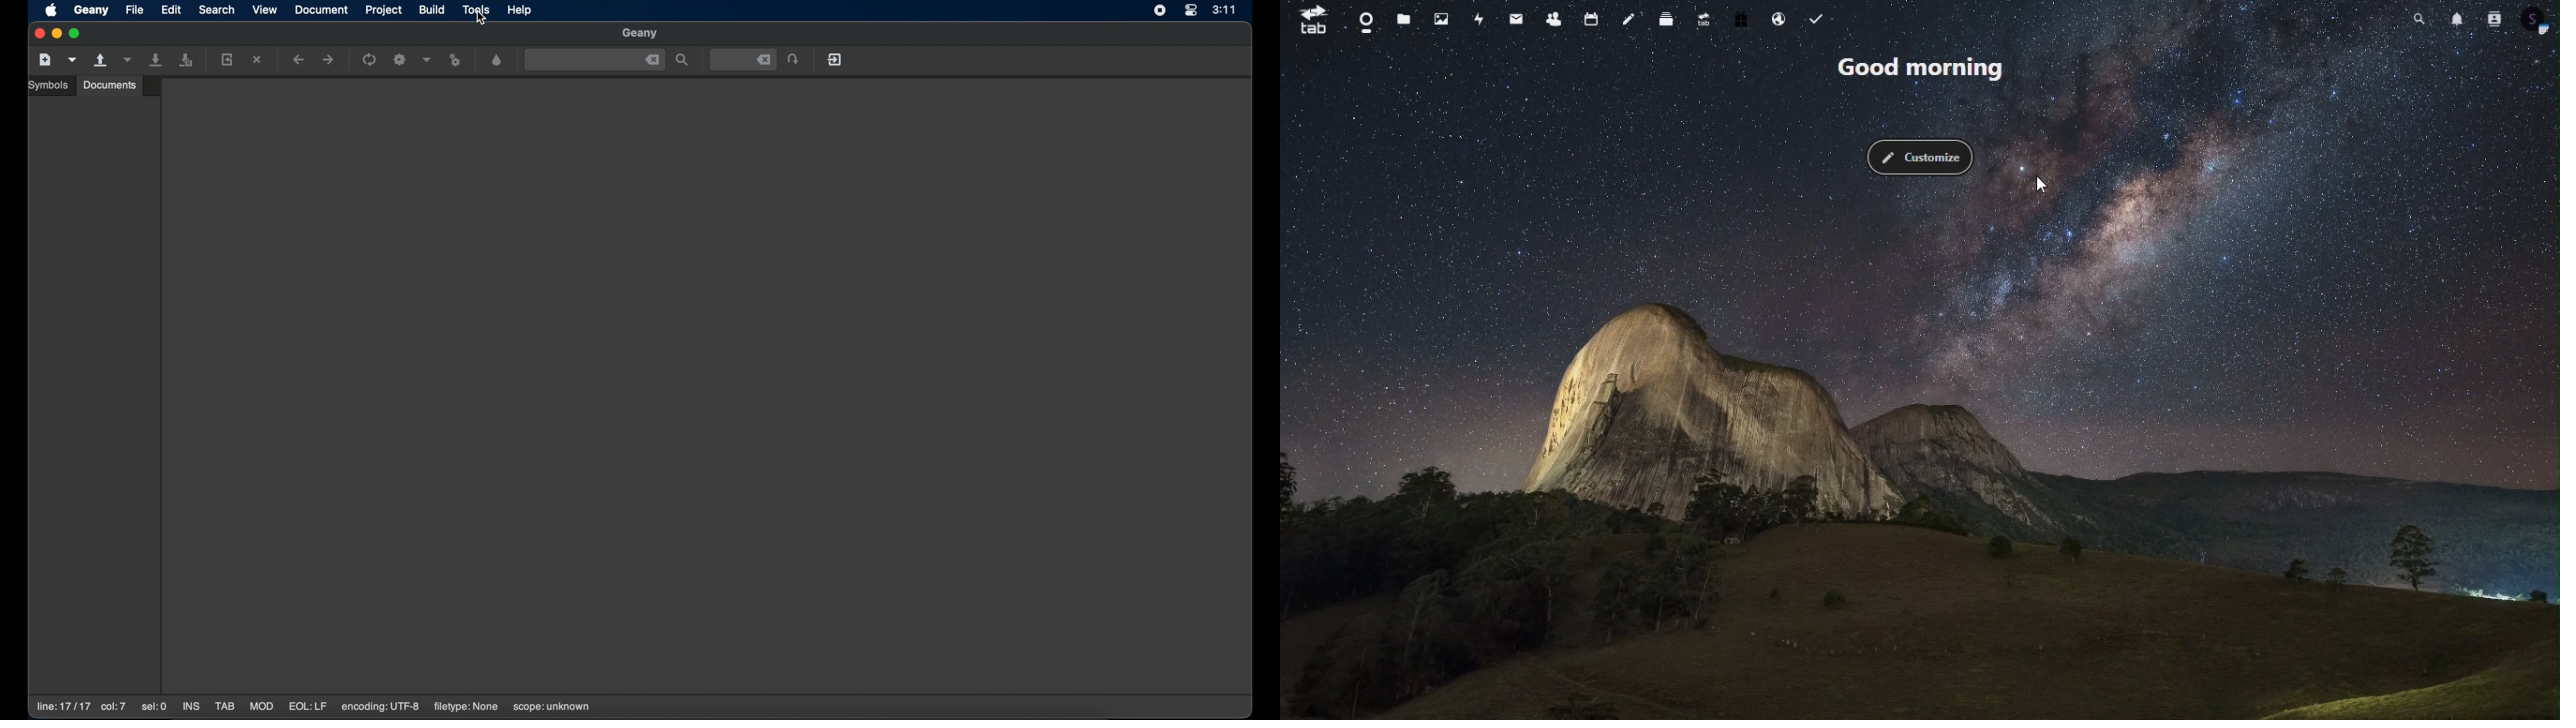 Image resolution: width=2576 pixels, height=728 pixels. I want to click on close, so click(38, 34).